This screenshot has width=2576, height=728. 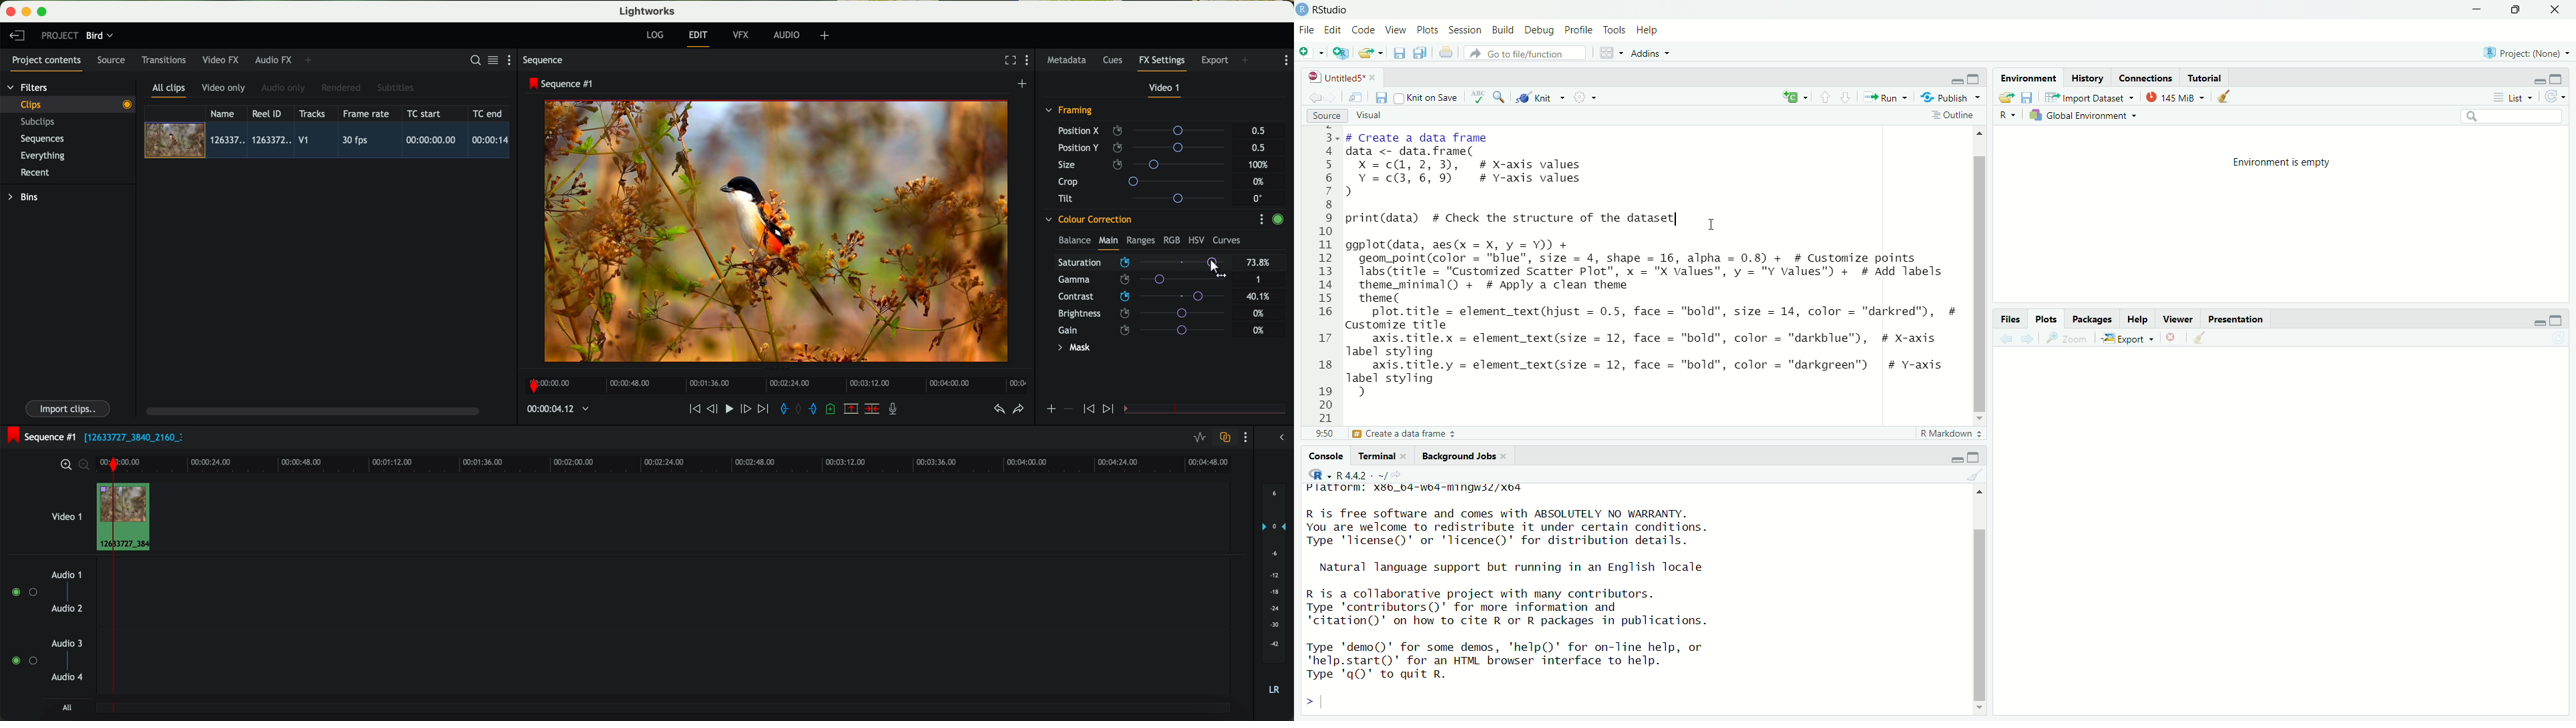 What do you see at coordinates (1956, 82) in the screenshot?
I see `minimize` at bounding box center [1956, 82].